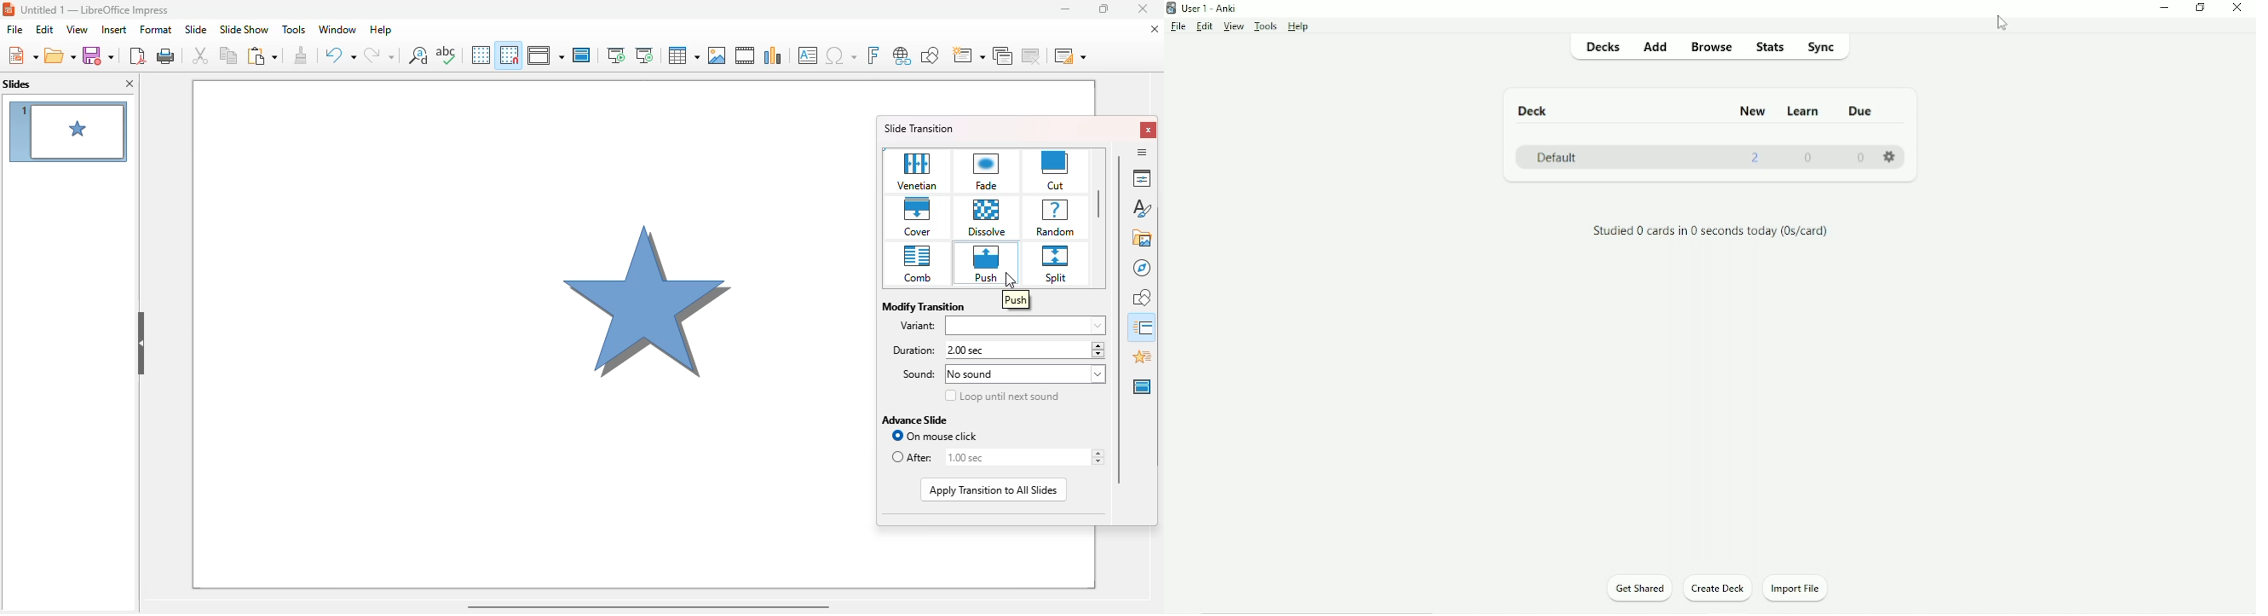  Describe the element at coordinates (45, 29) in the screenshot. I see `edit` at that location.